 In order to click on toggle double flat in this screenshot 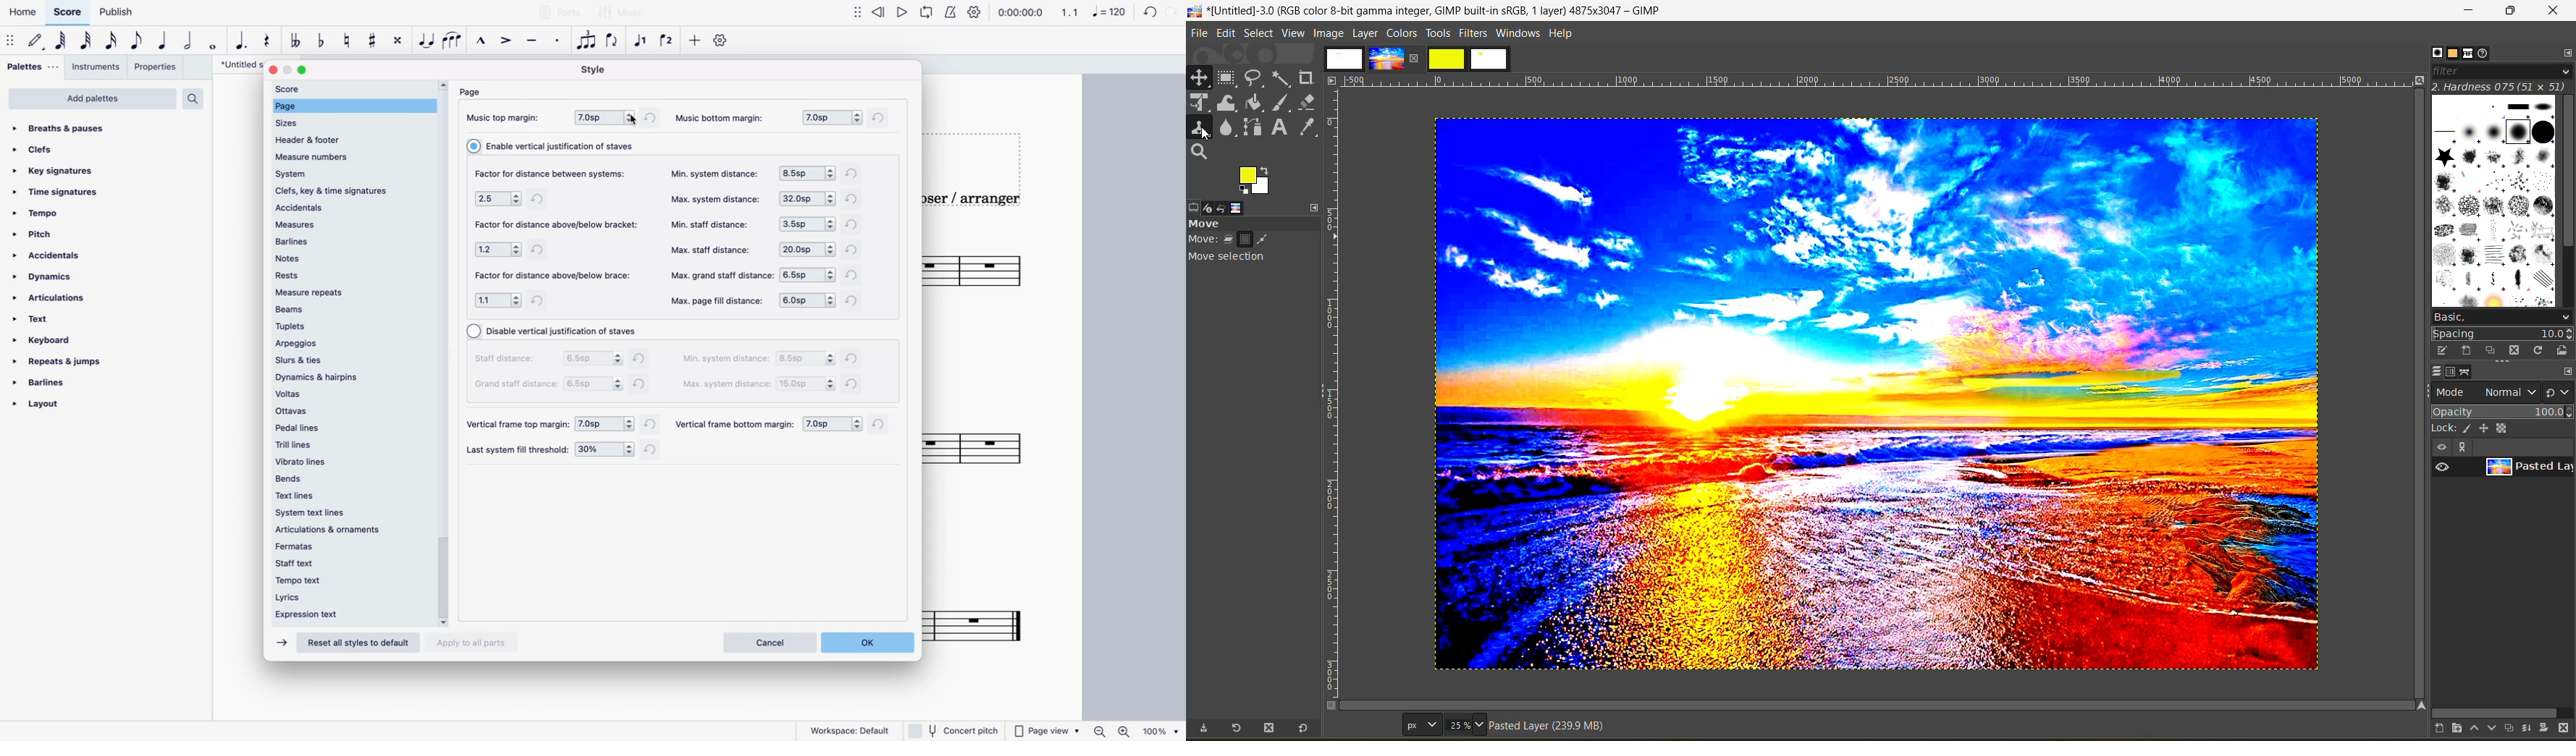, I will do `click(297, 43)`.